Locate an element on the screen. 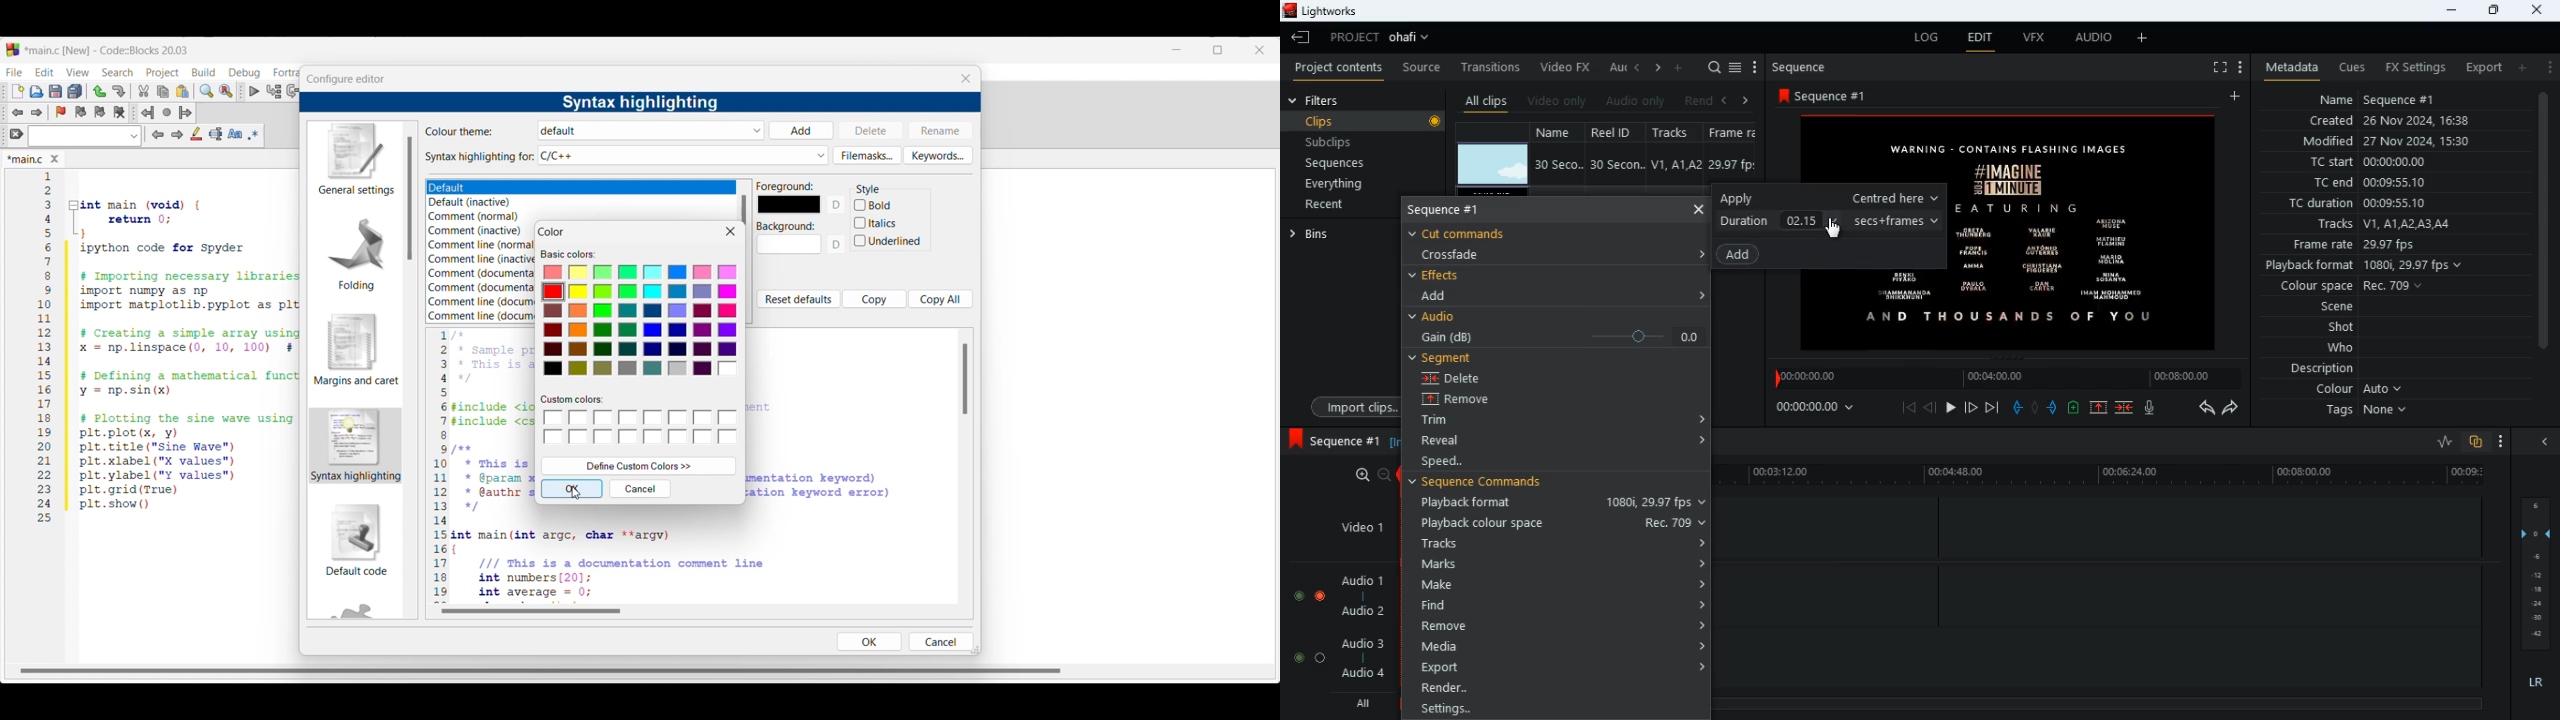 The width and height of the screenshot is (2576, 728). Current code is located at coordinates (170, 347).